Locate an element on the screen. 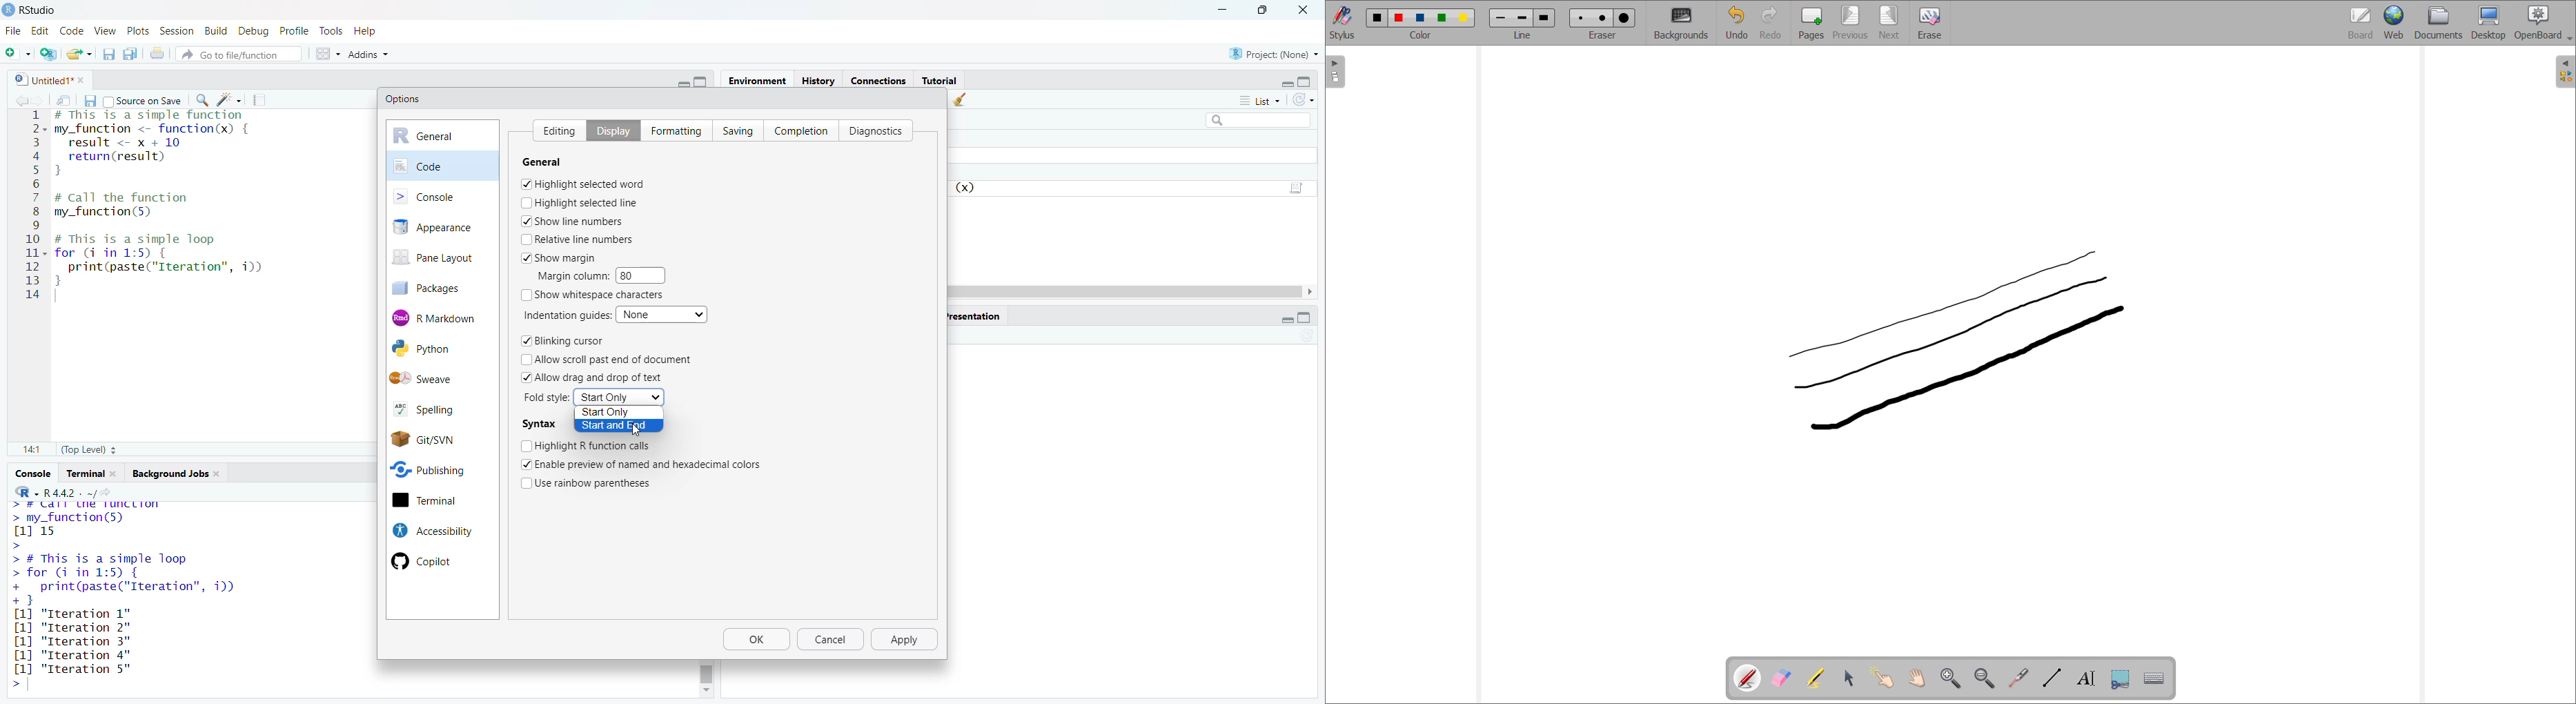 The width and height of the screenshot is (2576, 728). maximize is located at coordinates (705, 81).